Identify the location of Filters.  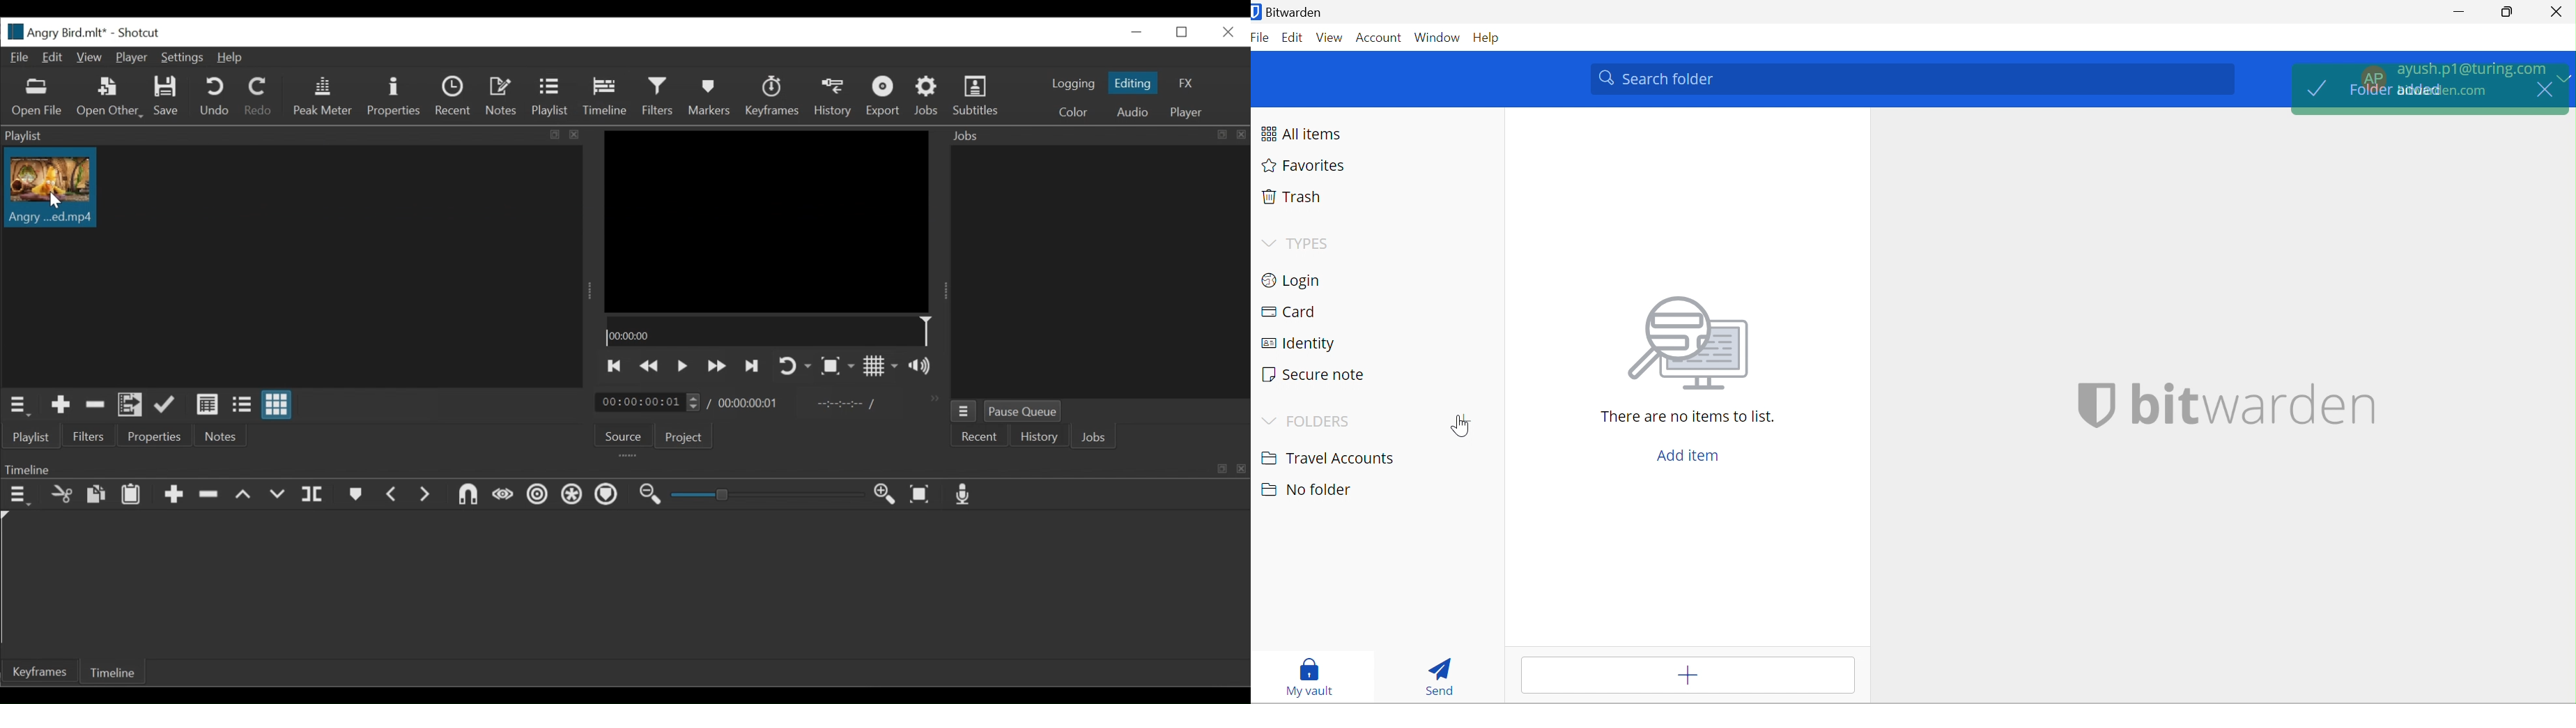
(659, 96).